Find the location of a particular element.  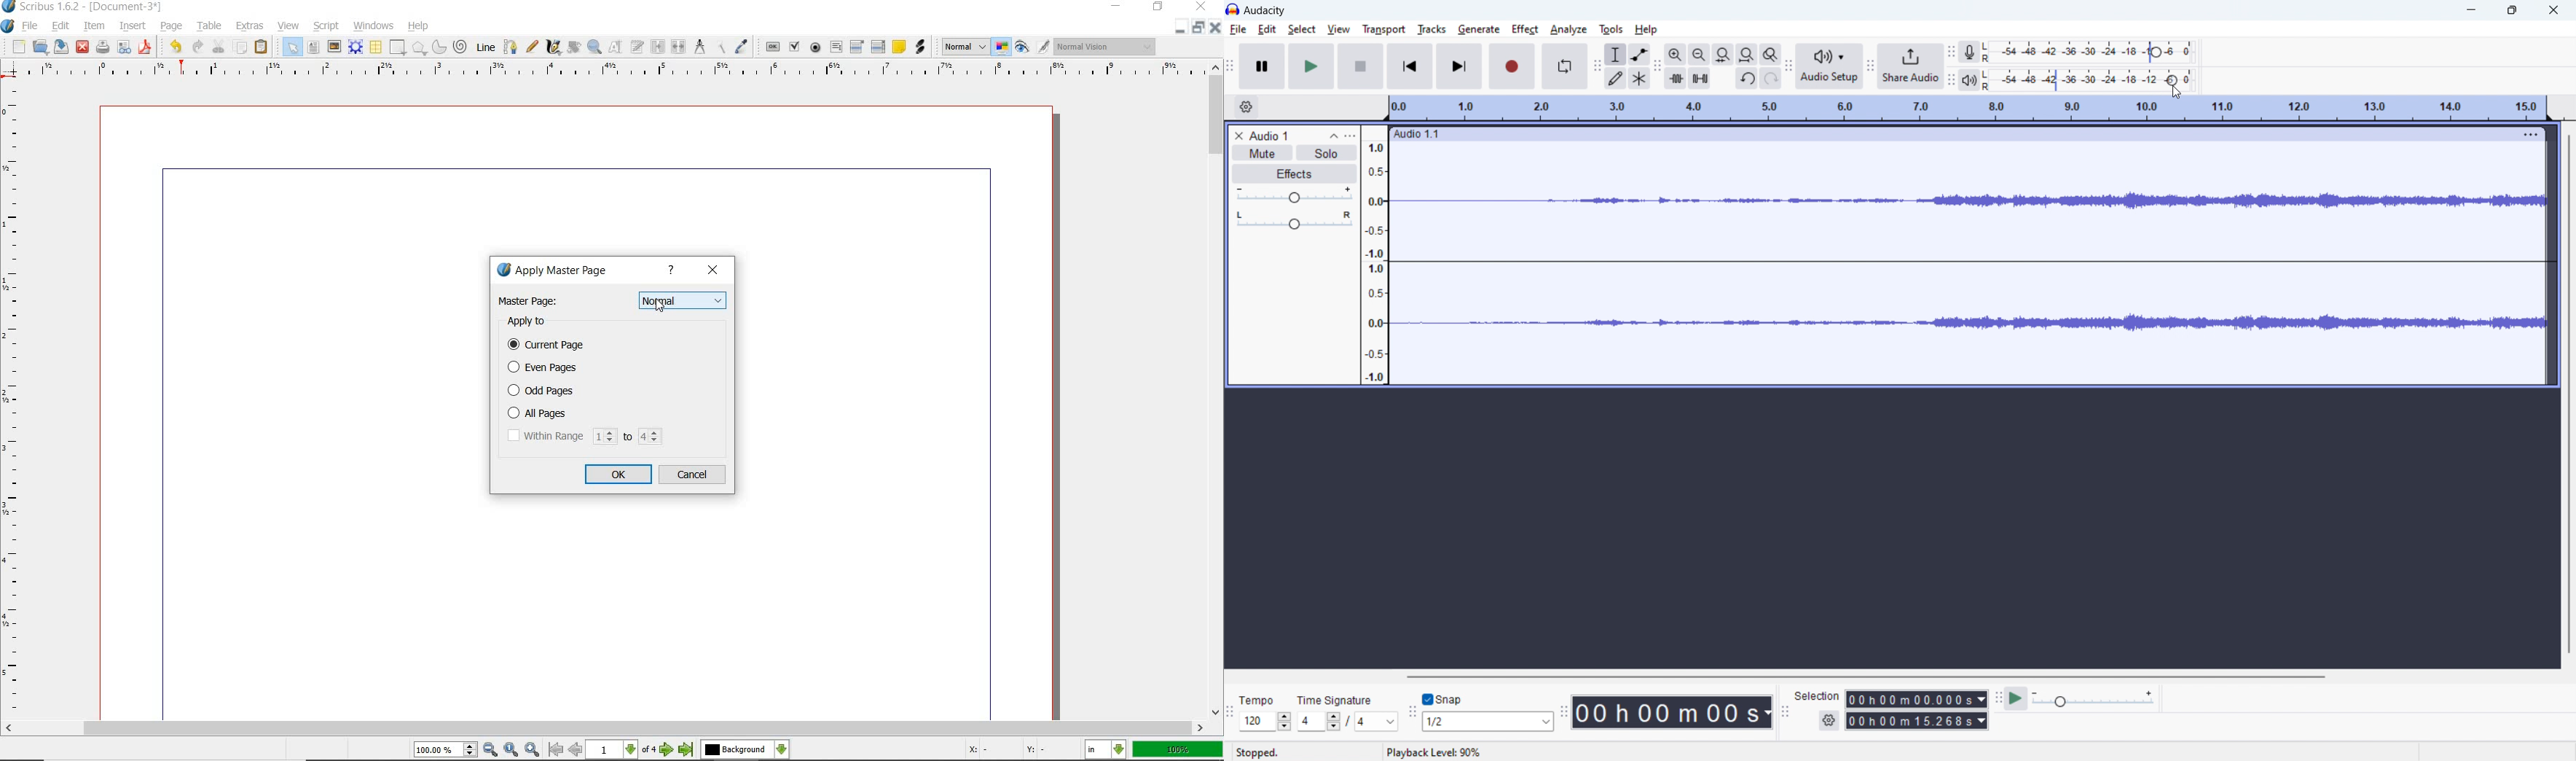

time is located at coordinates (1672, 712).